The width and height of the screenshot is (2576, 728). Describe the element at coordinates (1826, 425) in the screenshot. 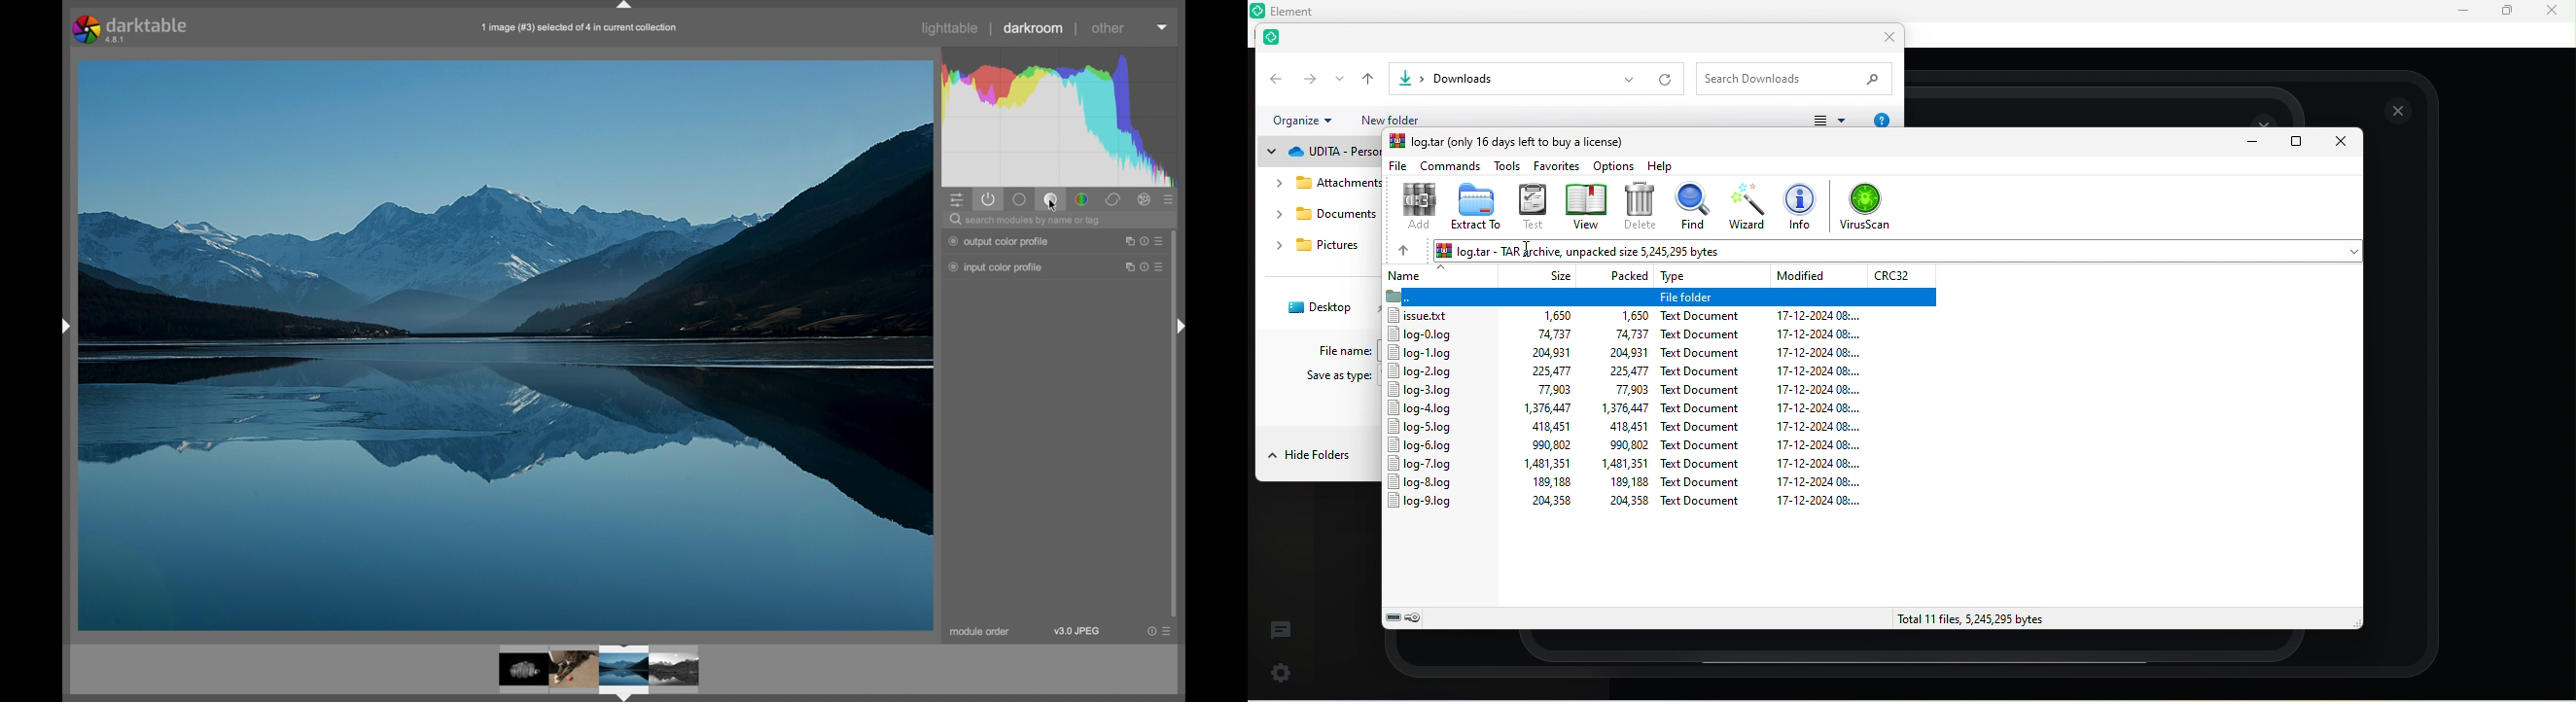

I see `17-12-2024 08:...` at that location.